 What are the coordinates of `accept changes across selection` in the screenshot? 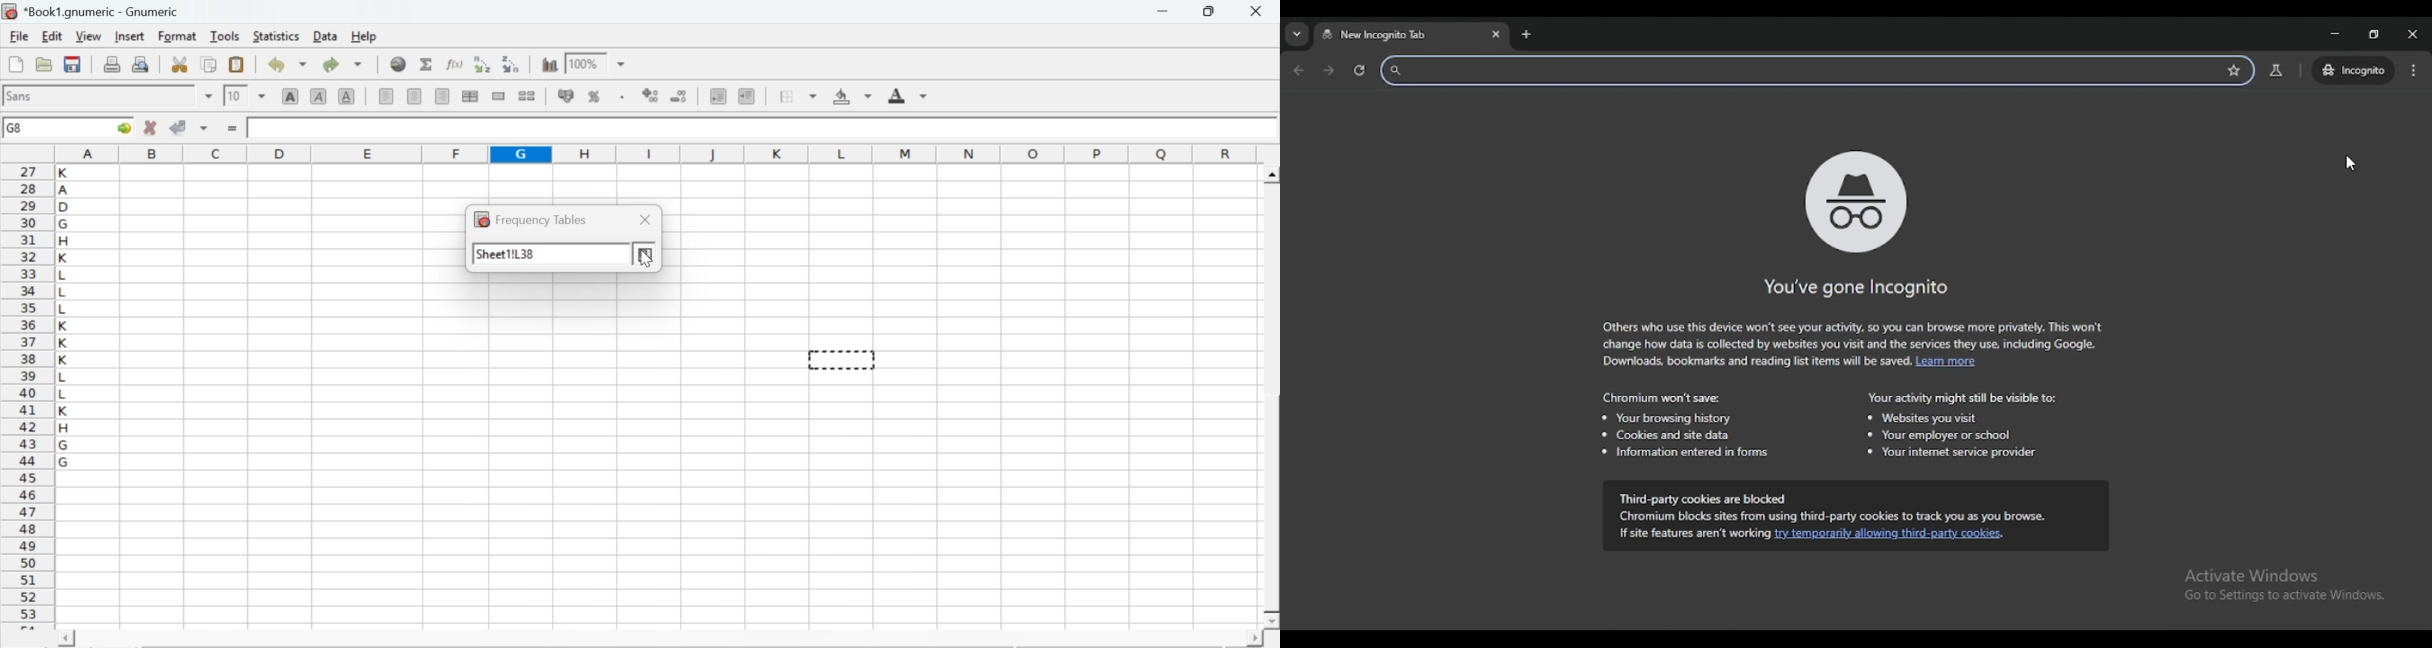 It's located at (203, 127).